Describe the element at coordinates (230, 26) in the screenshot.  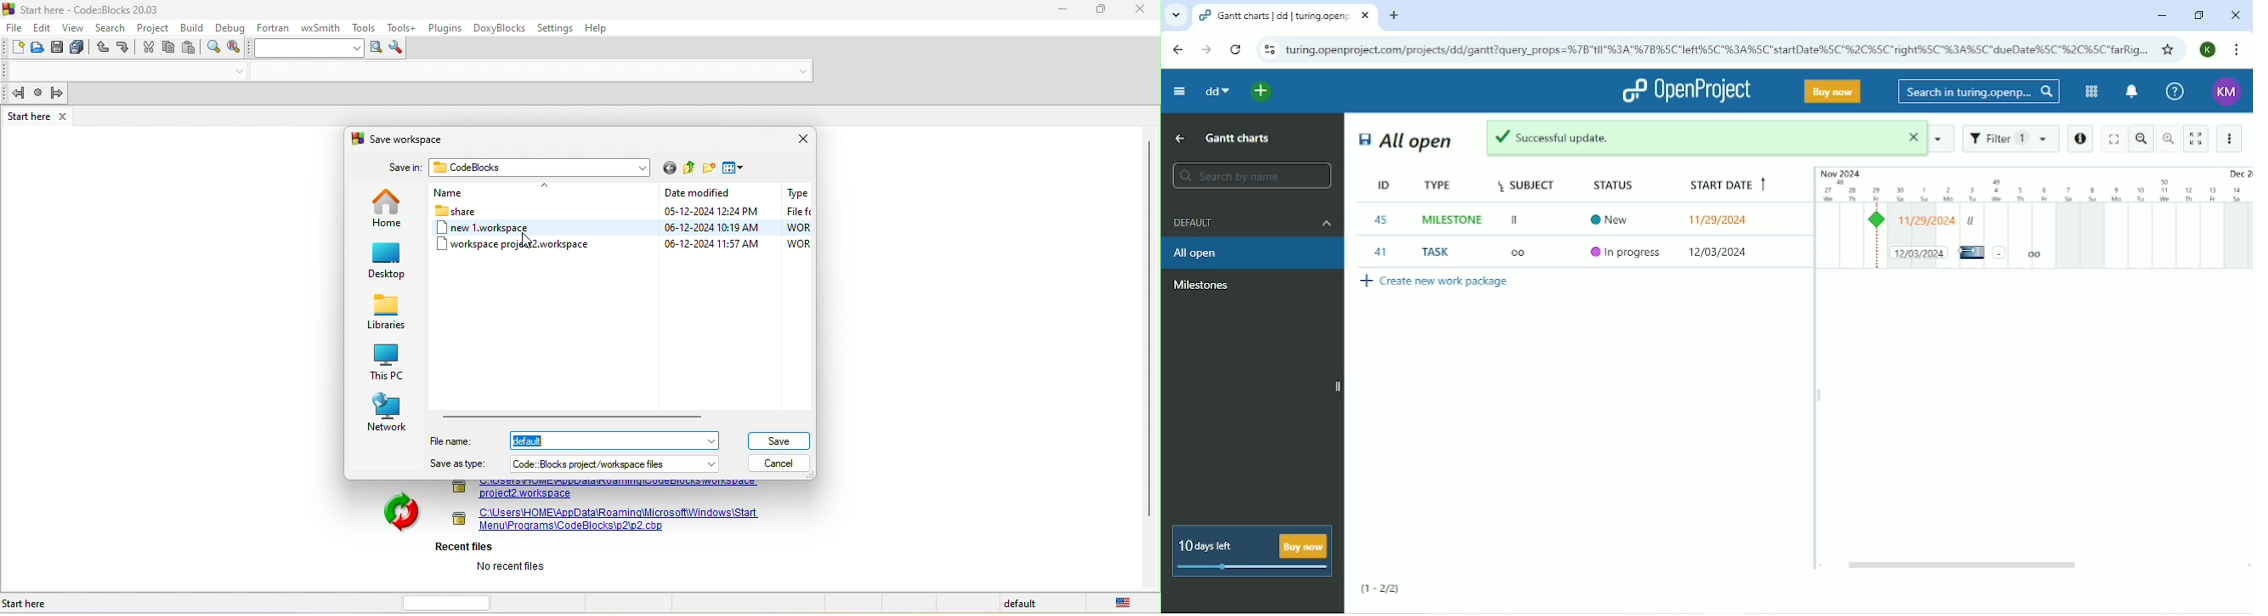
I see `debug` at that location.